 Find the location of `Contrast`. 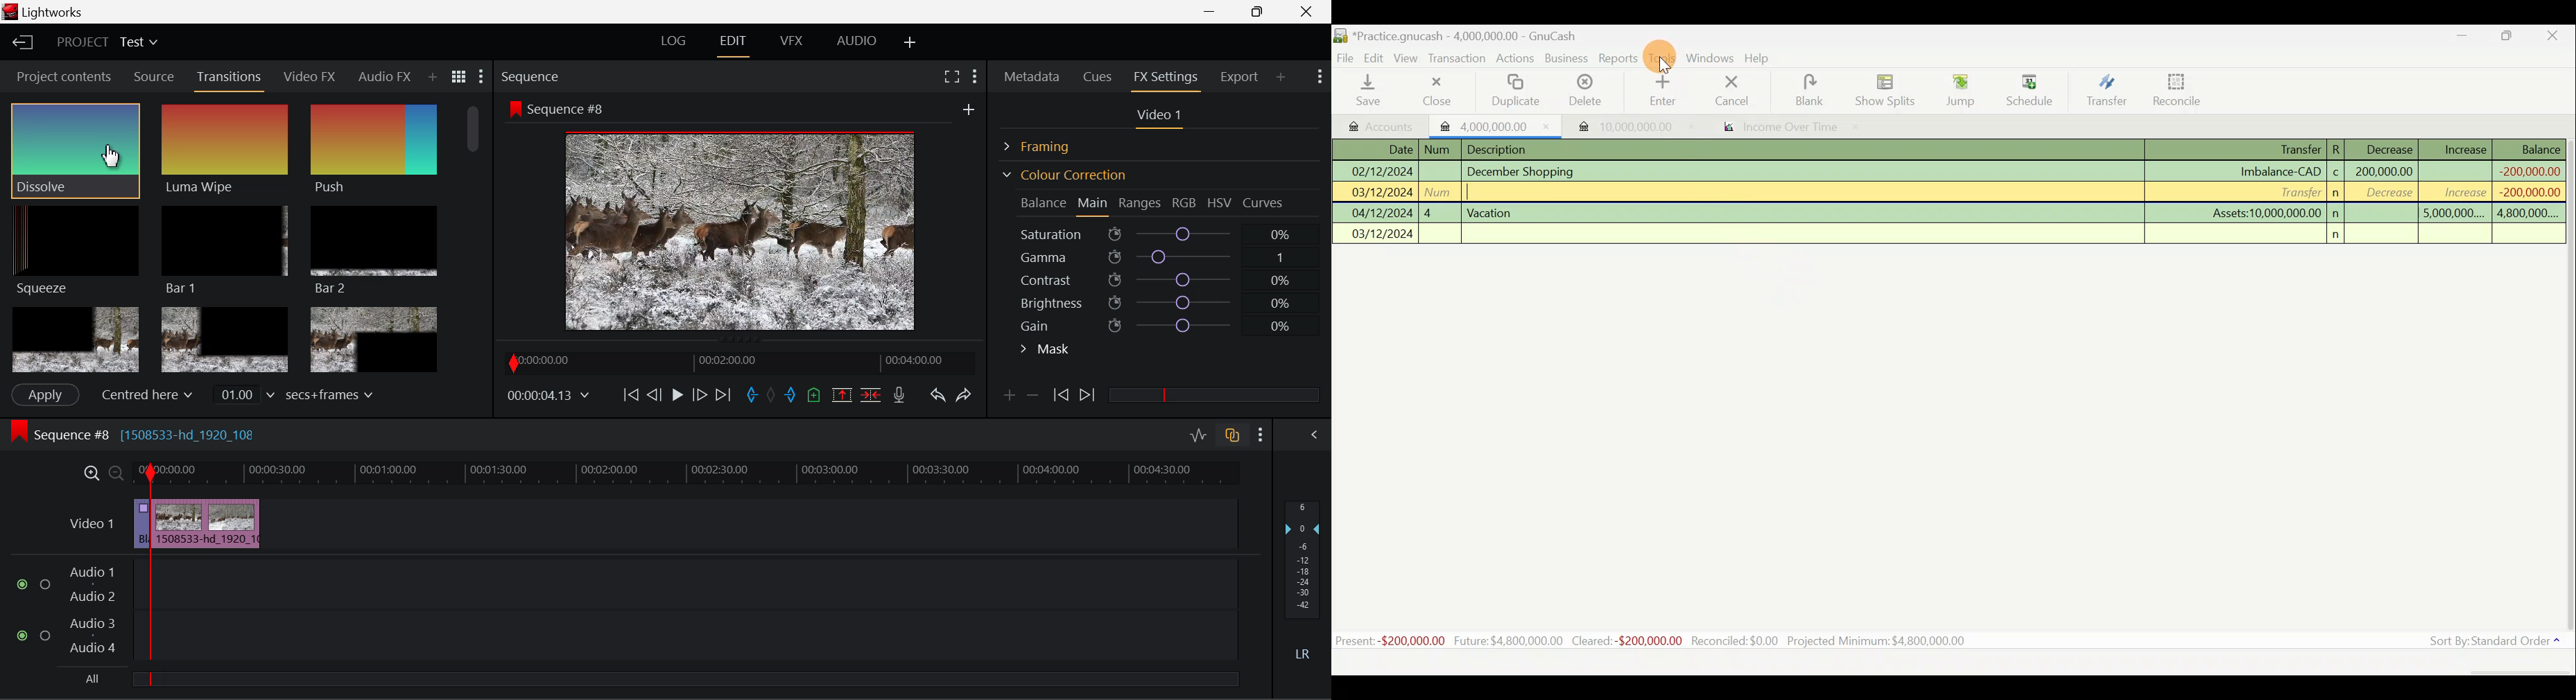

Contrast is located at coordinates (1161, 279).